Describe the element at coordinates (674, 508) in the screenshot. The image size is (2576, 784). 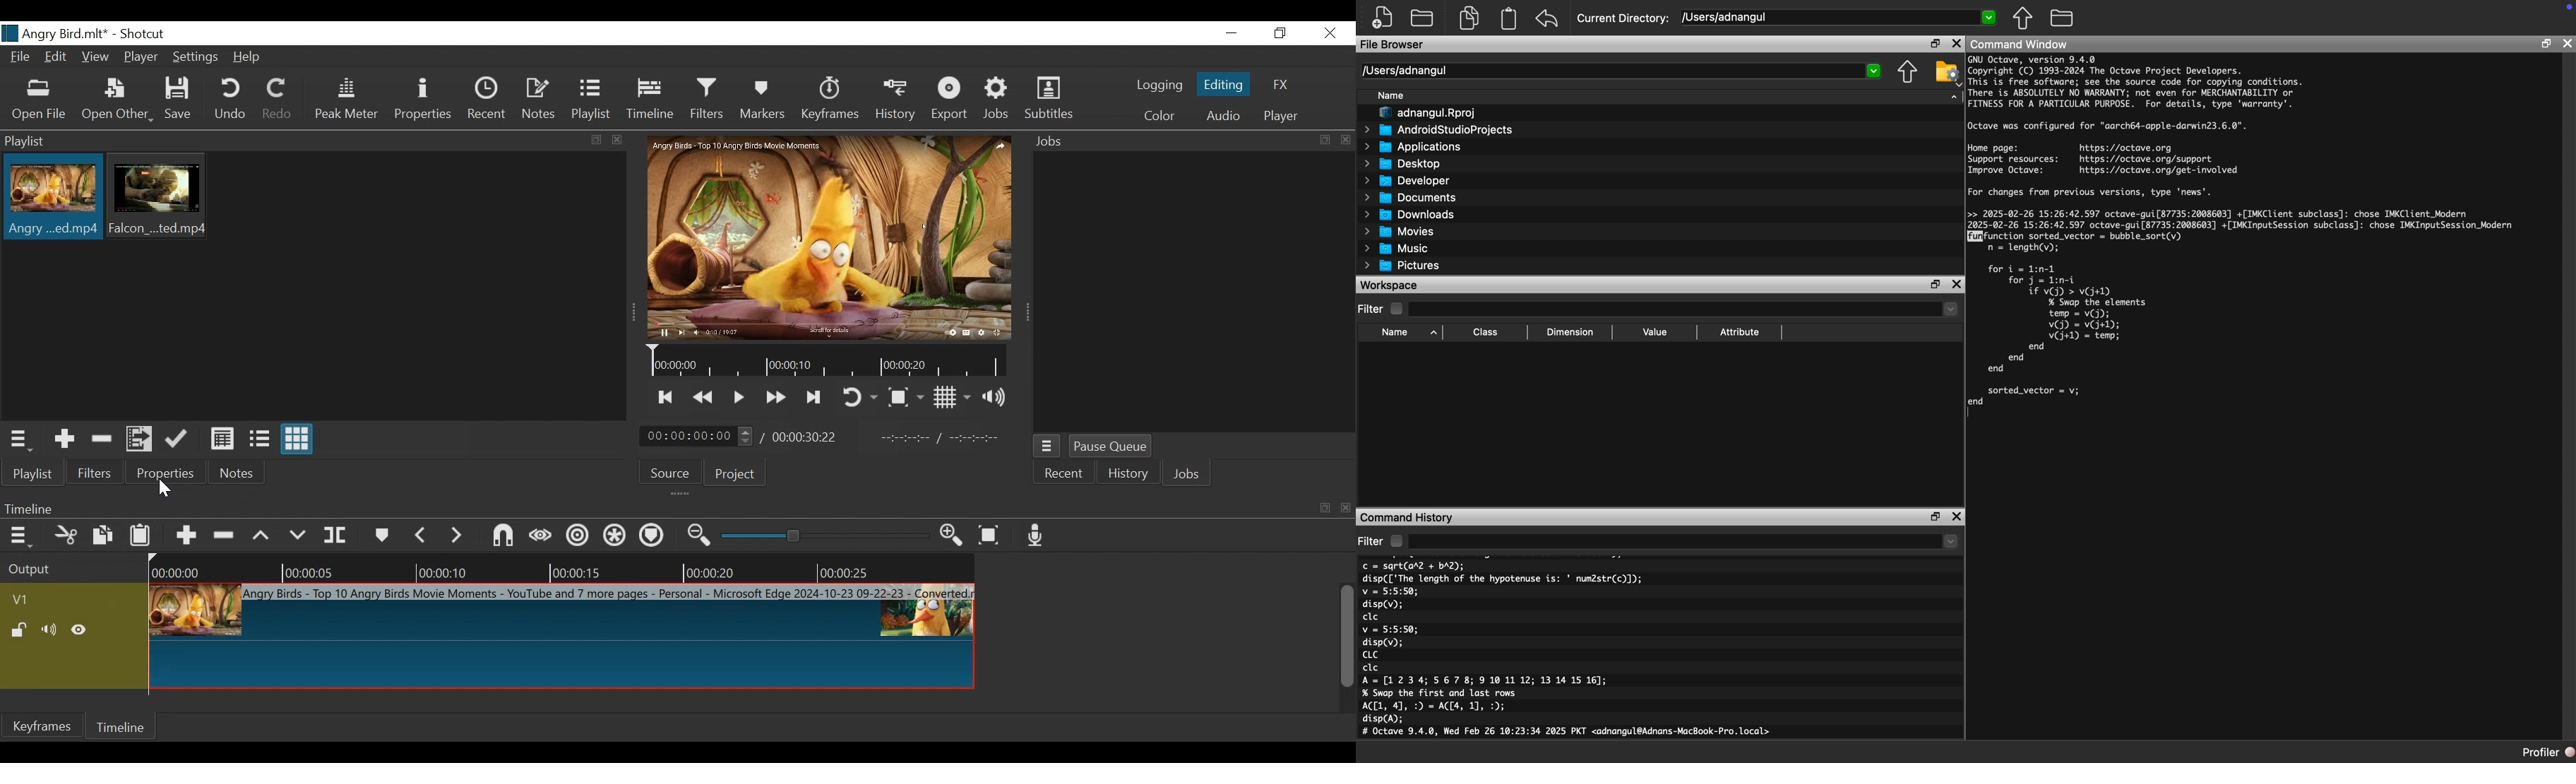
I see `Timeline menu` at that location.